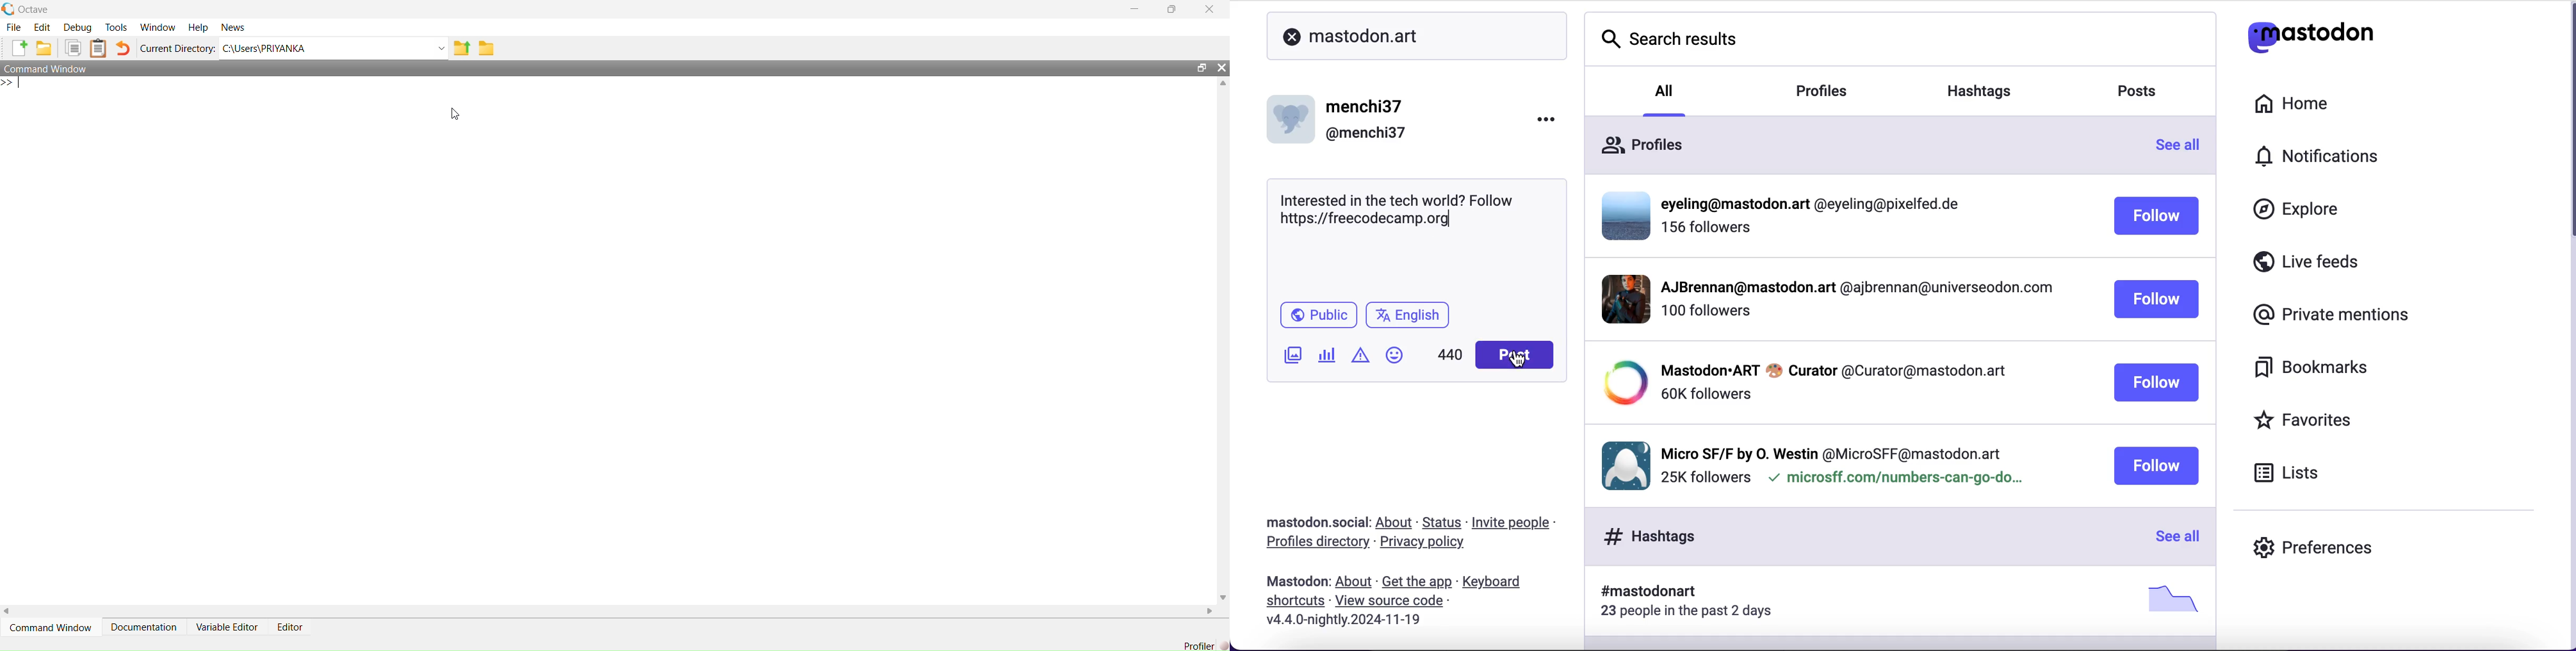  What do you see at coordinates (1520, 523) in the screenshot?
I see `invite people` at bounding box center [1520, 523].